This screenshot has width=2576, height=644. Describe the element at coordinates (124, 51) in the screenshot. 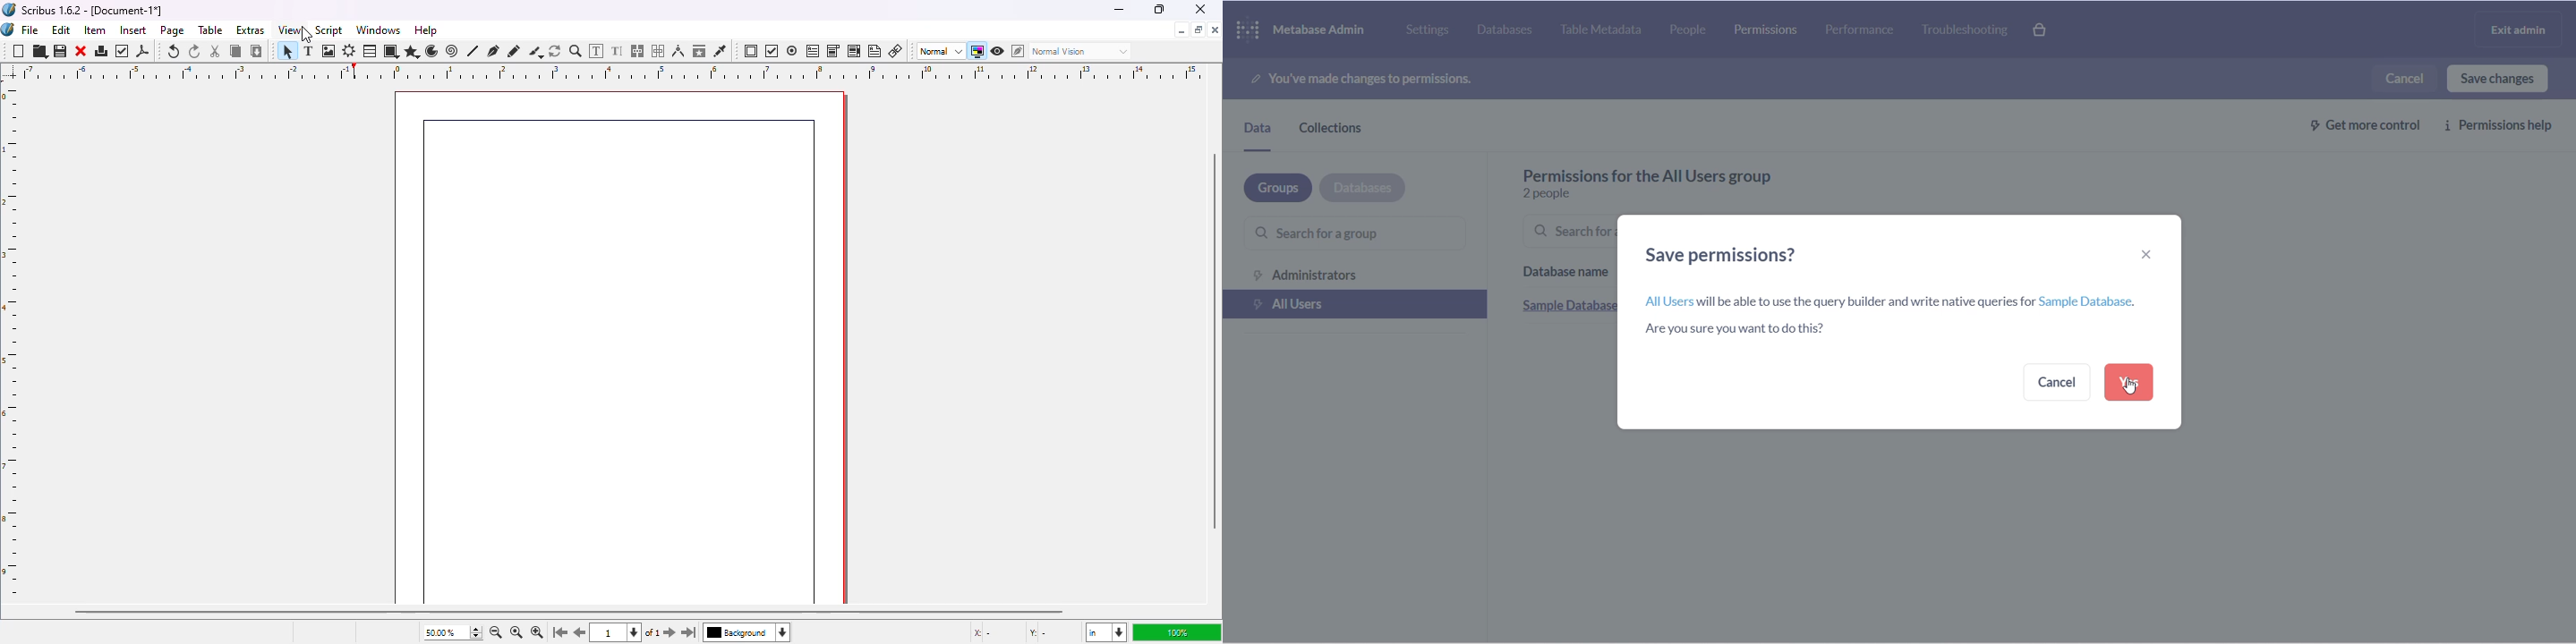

I see `preflight verifier` at that location.